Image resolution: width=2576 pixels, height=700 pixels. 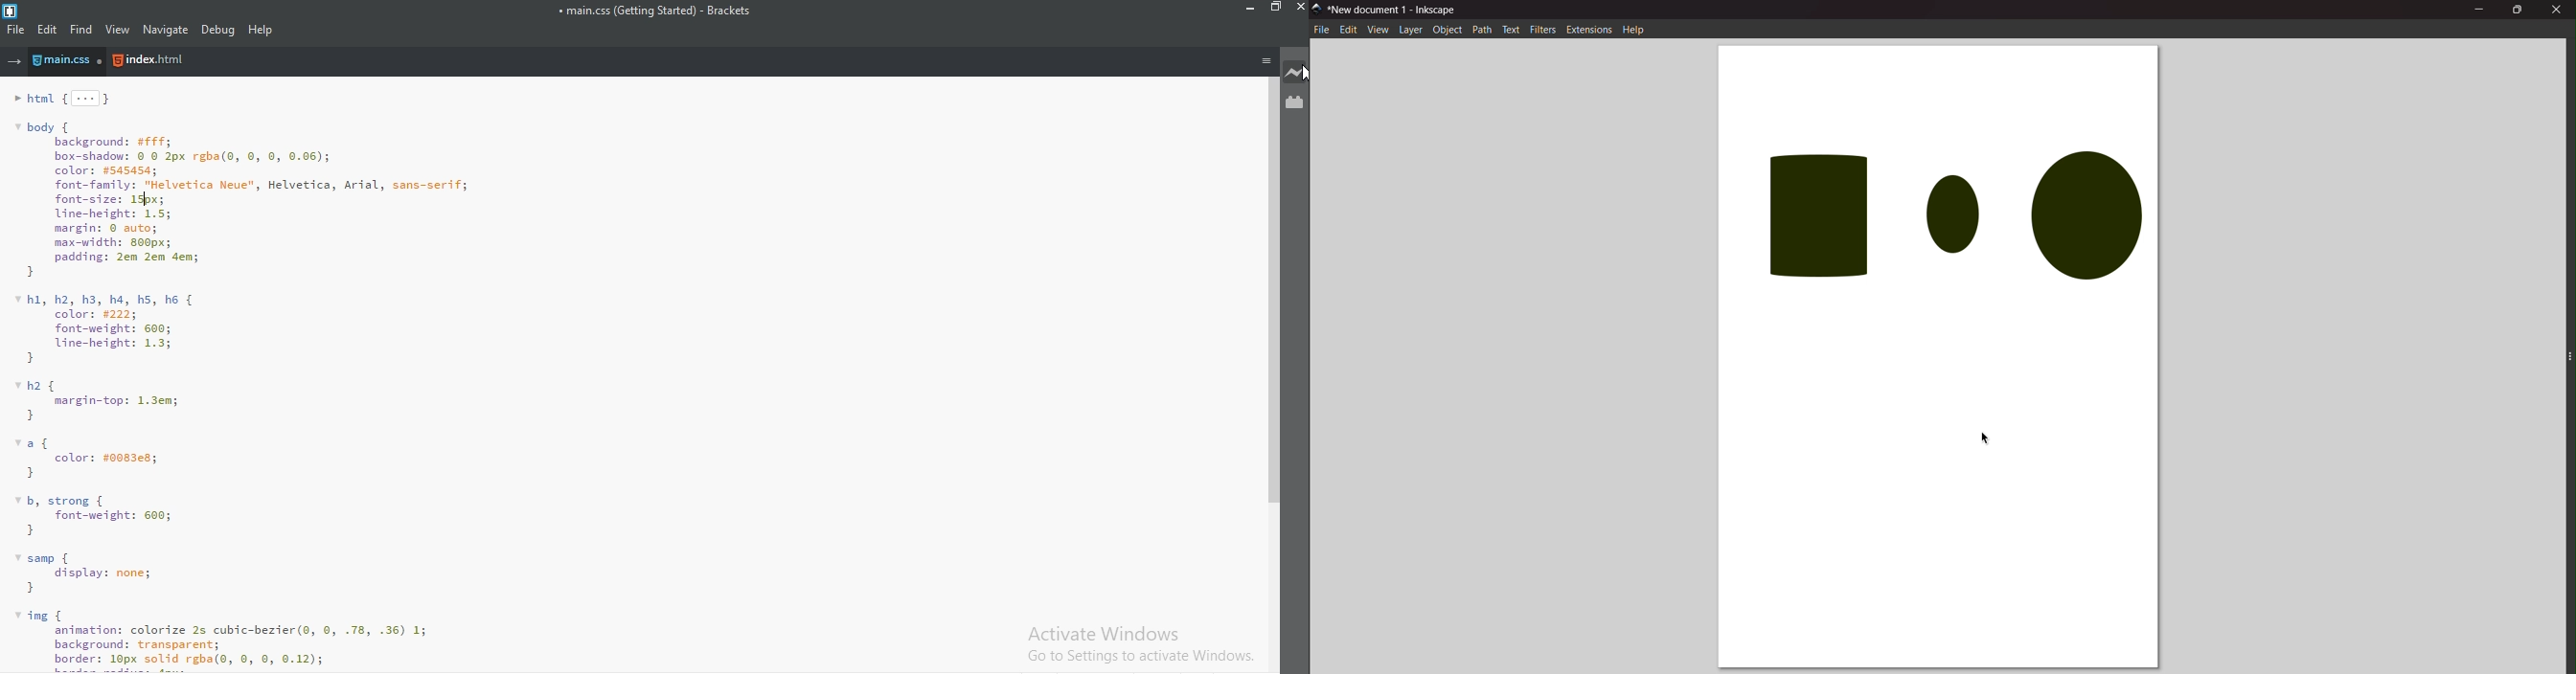 I want to click on code, so click(x=624, y=377).